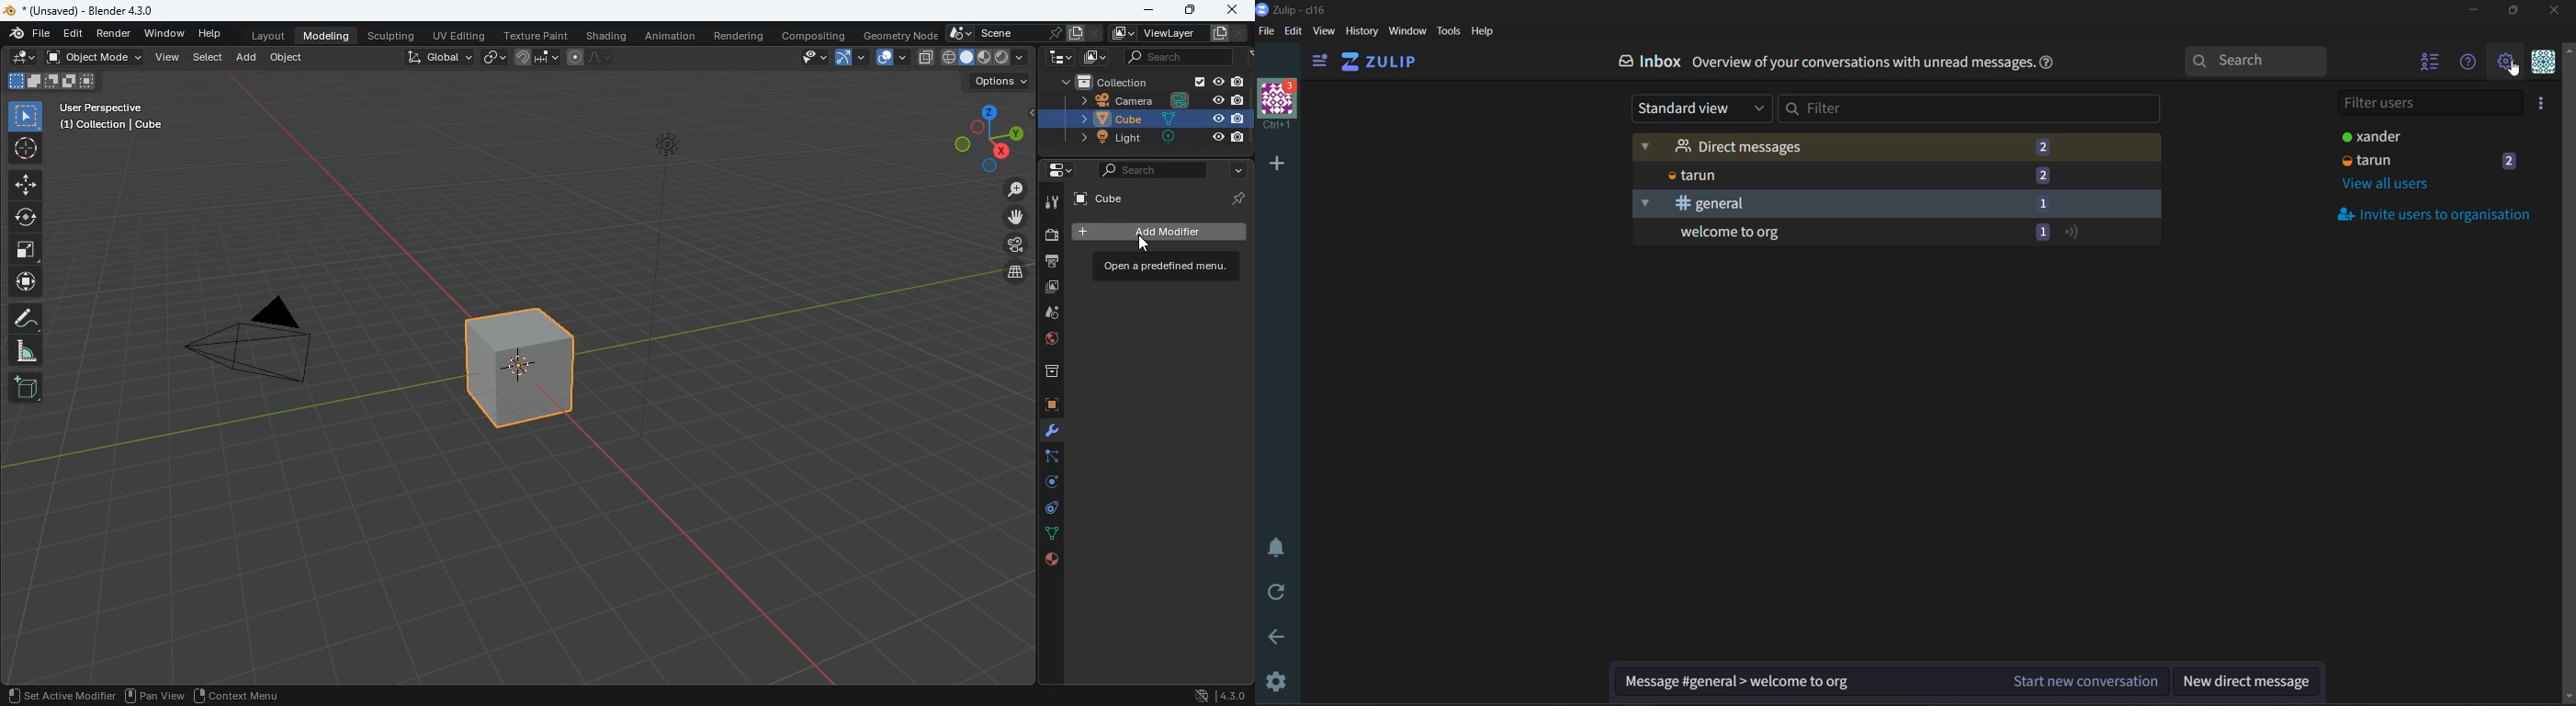  I want to click on Scroll bar , so click(2568, 372).